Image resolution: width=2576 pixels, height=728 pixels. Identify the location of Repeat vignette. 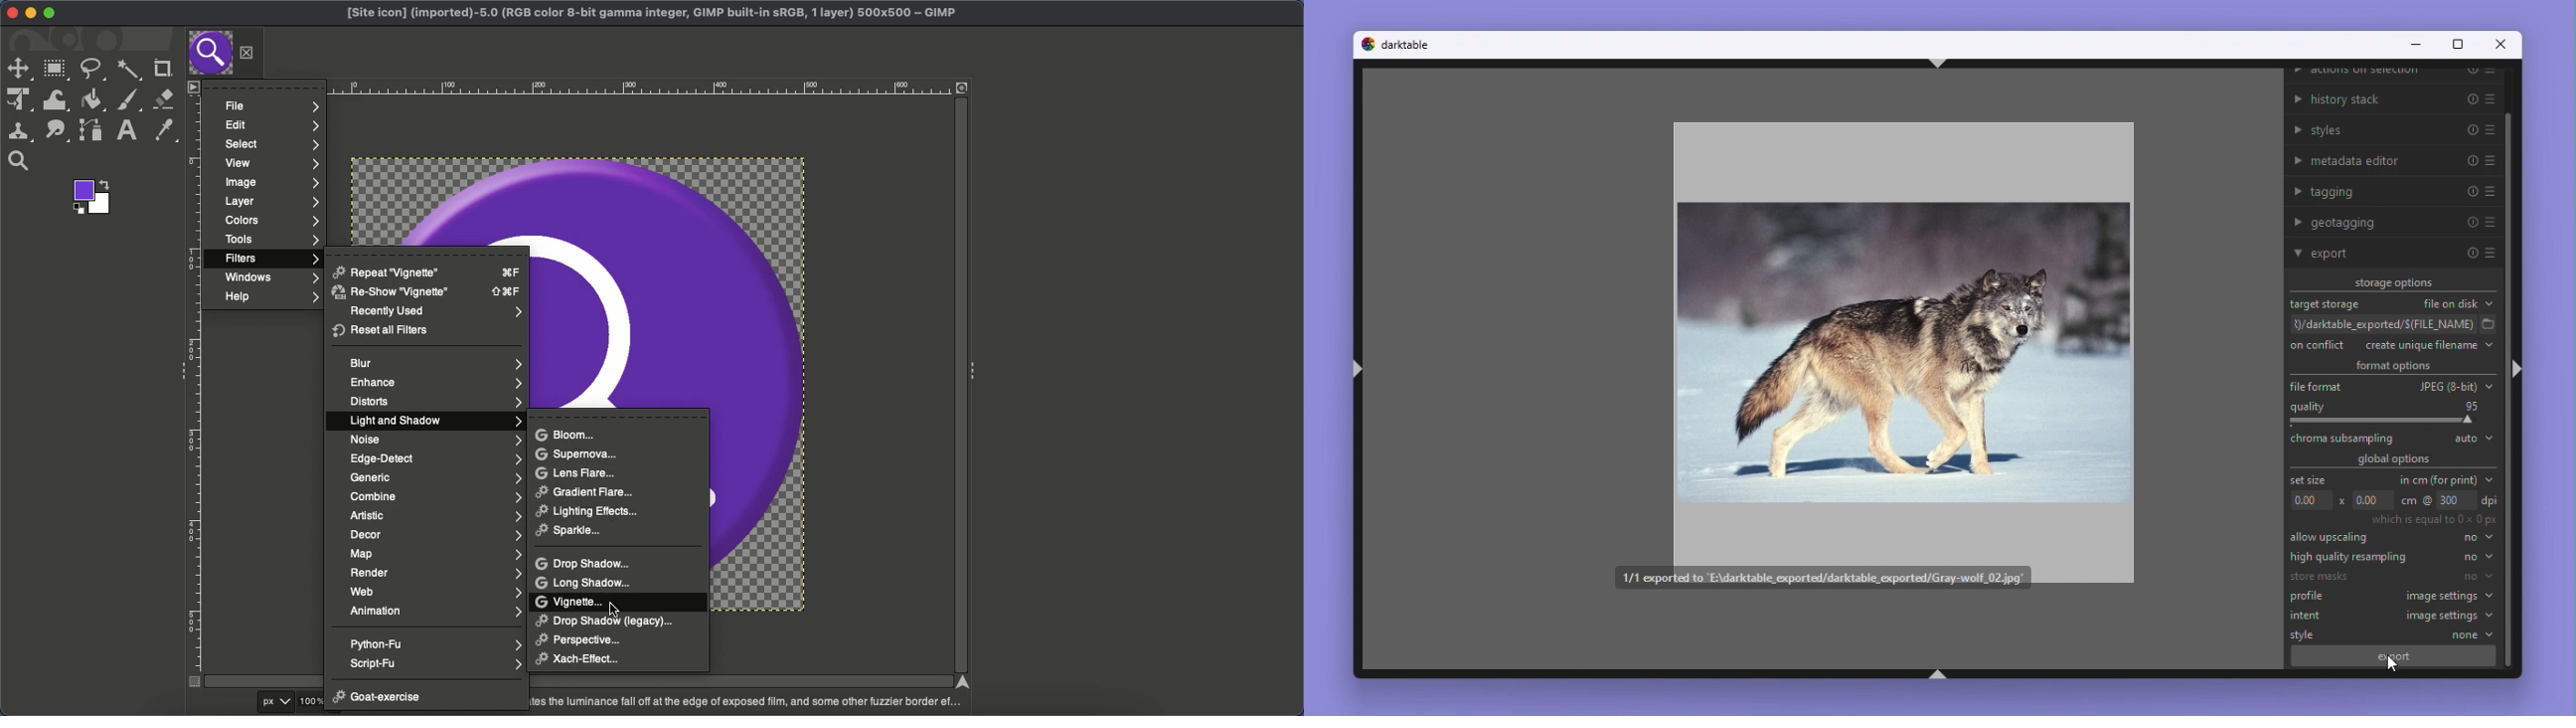
(428, 271).